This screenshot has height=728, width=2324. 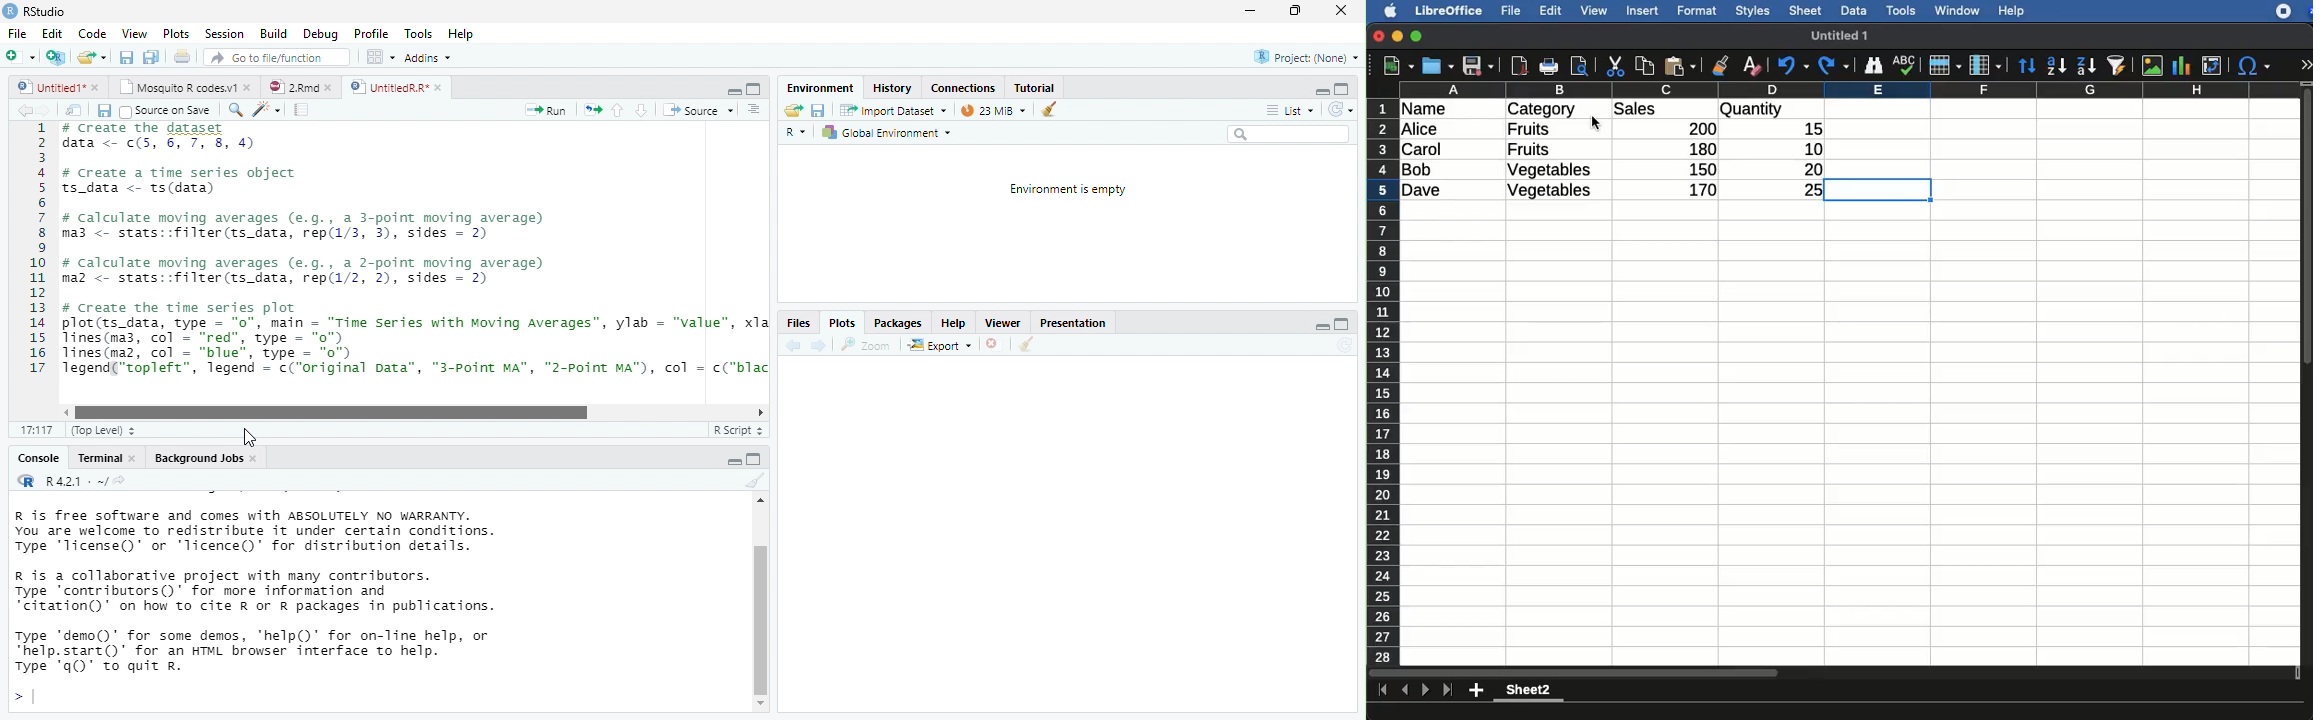 I want to click on Plots, so click(x=840, y=325).